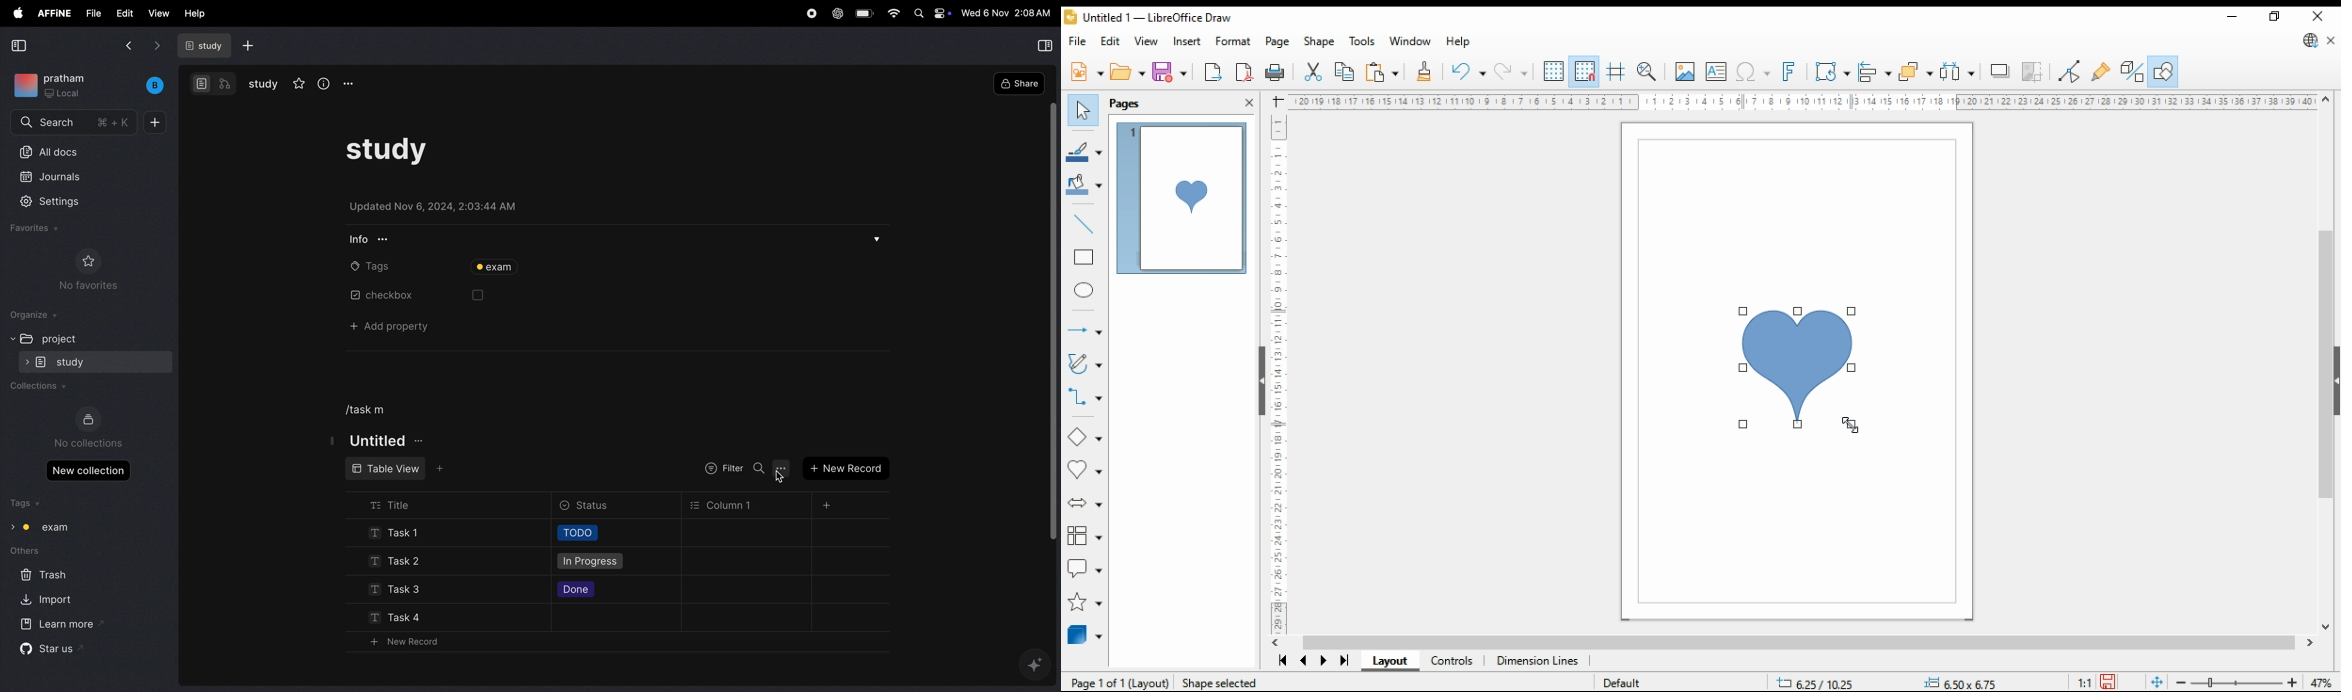  What do you see at coordinates (1085, 364) in the screenshot?
I see `curves and polygons` at bounding box center [1085, 364].